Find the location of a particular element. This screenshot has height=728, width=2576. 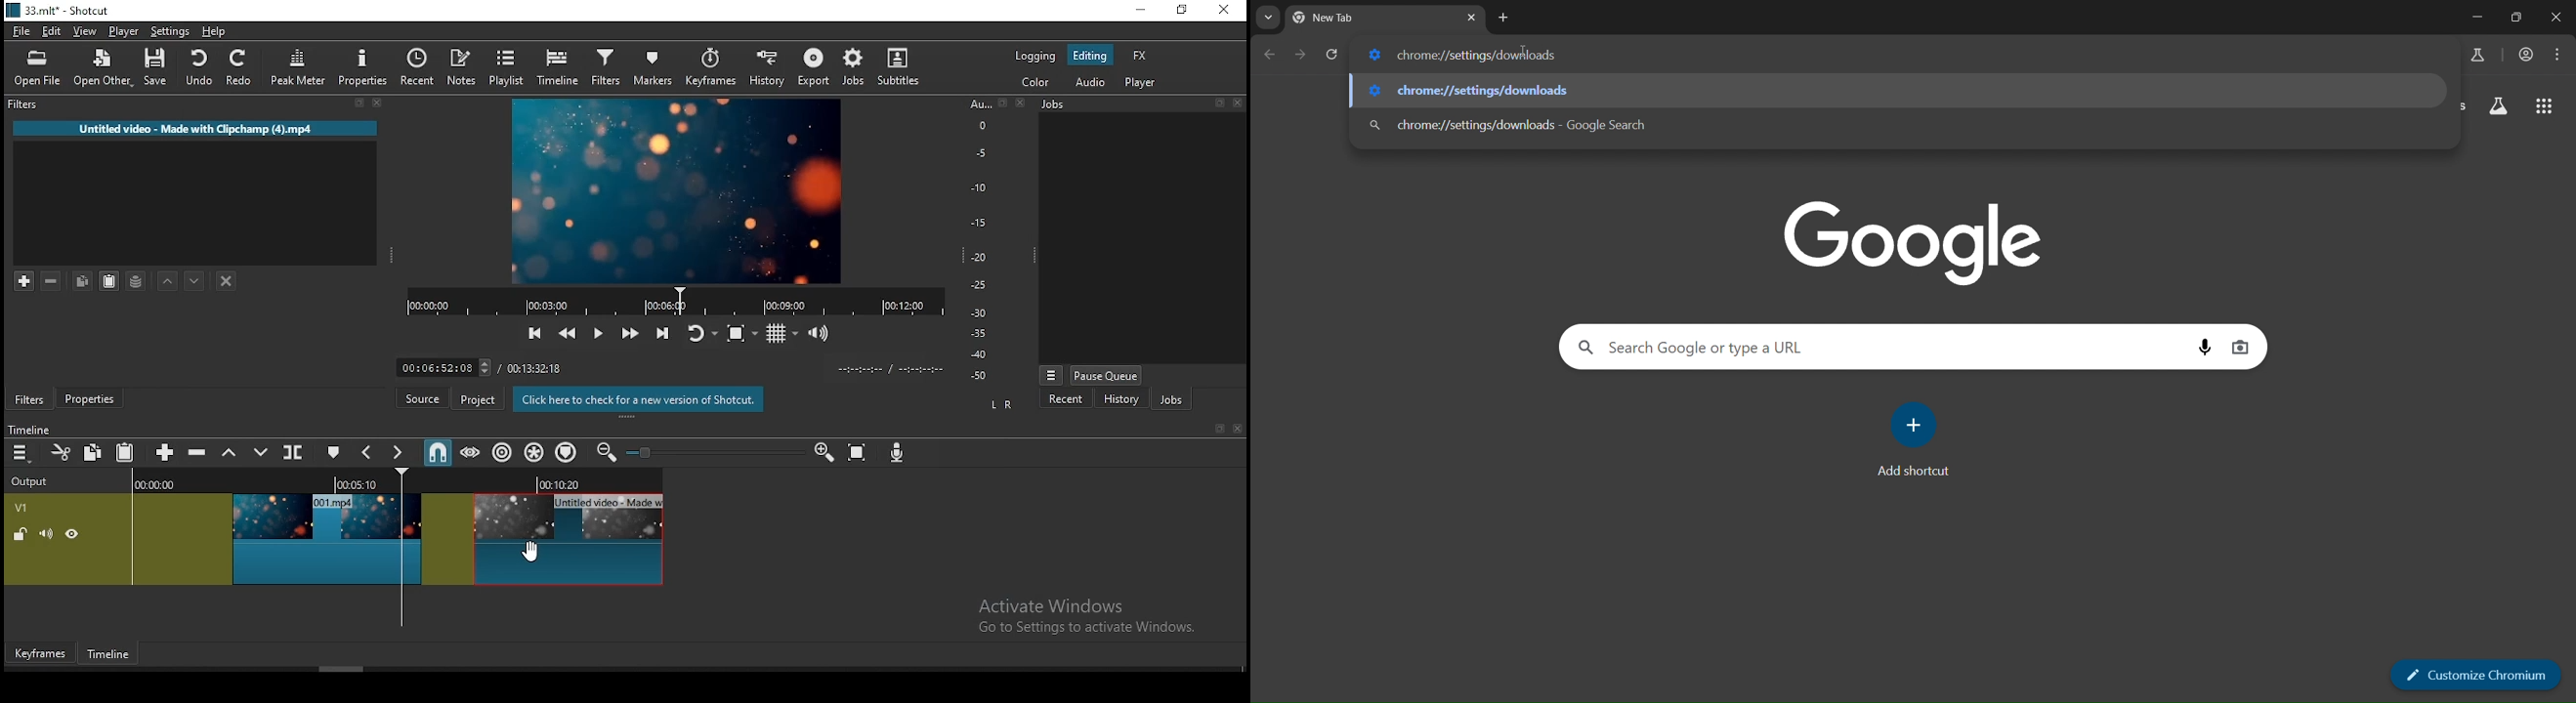

menu is located at coordinates (21, 453).